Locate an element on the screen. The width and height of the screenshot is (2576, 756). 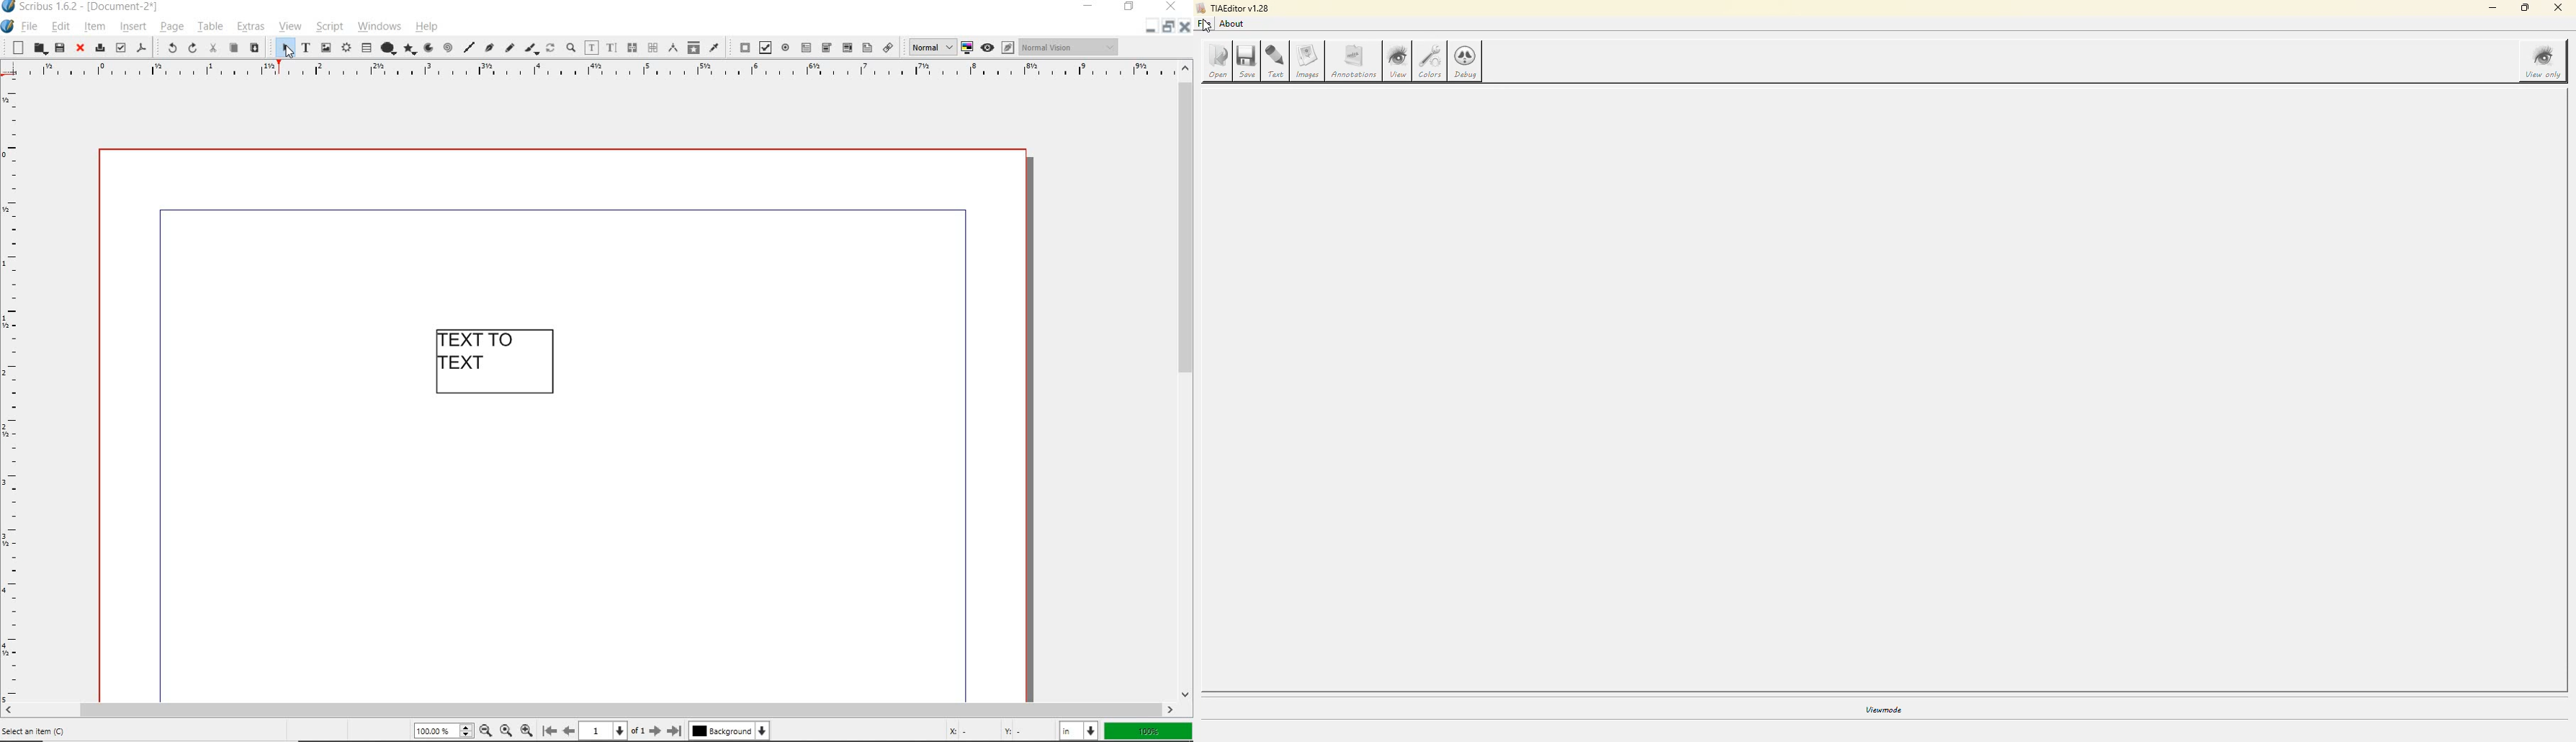
rotate item is located at coordinates (549, 49).